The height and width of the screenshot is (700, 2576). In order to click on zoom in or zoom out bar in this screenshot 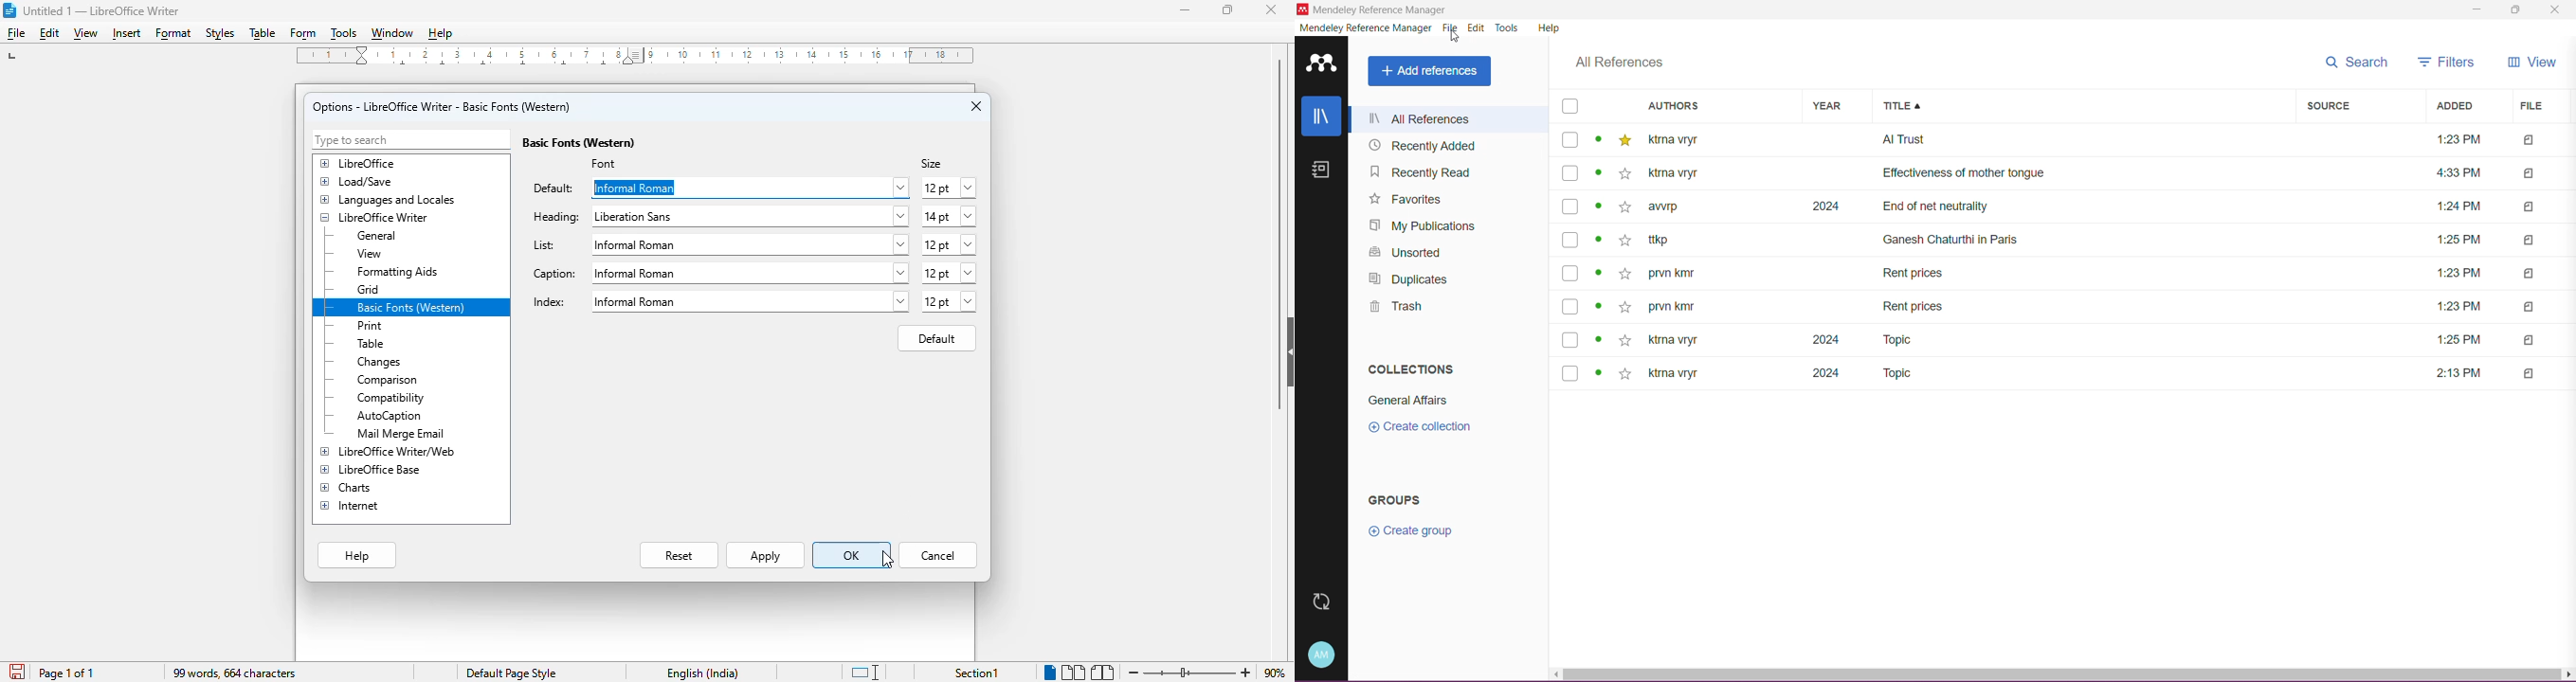, I will do `click(1189, 673)`.